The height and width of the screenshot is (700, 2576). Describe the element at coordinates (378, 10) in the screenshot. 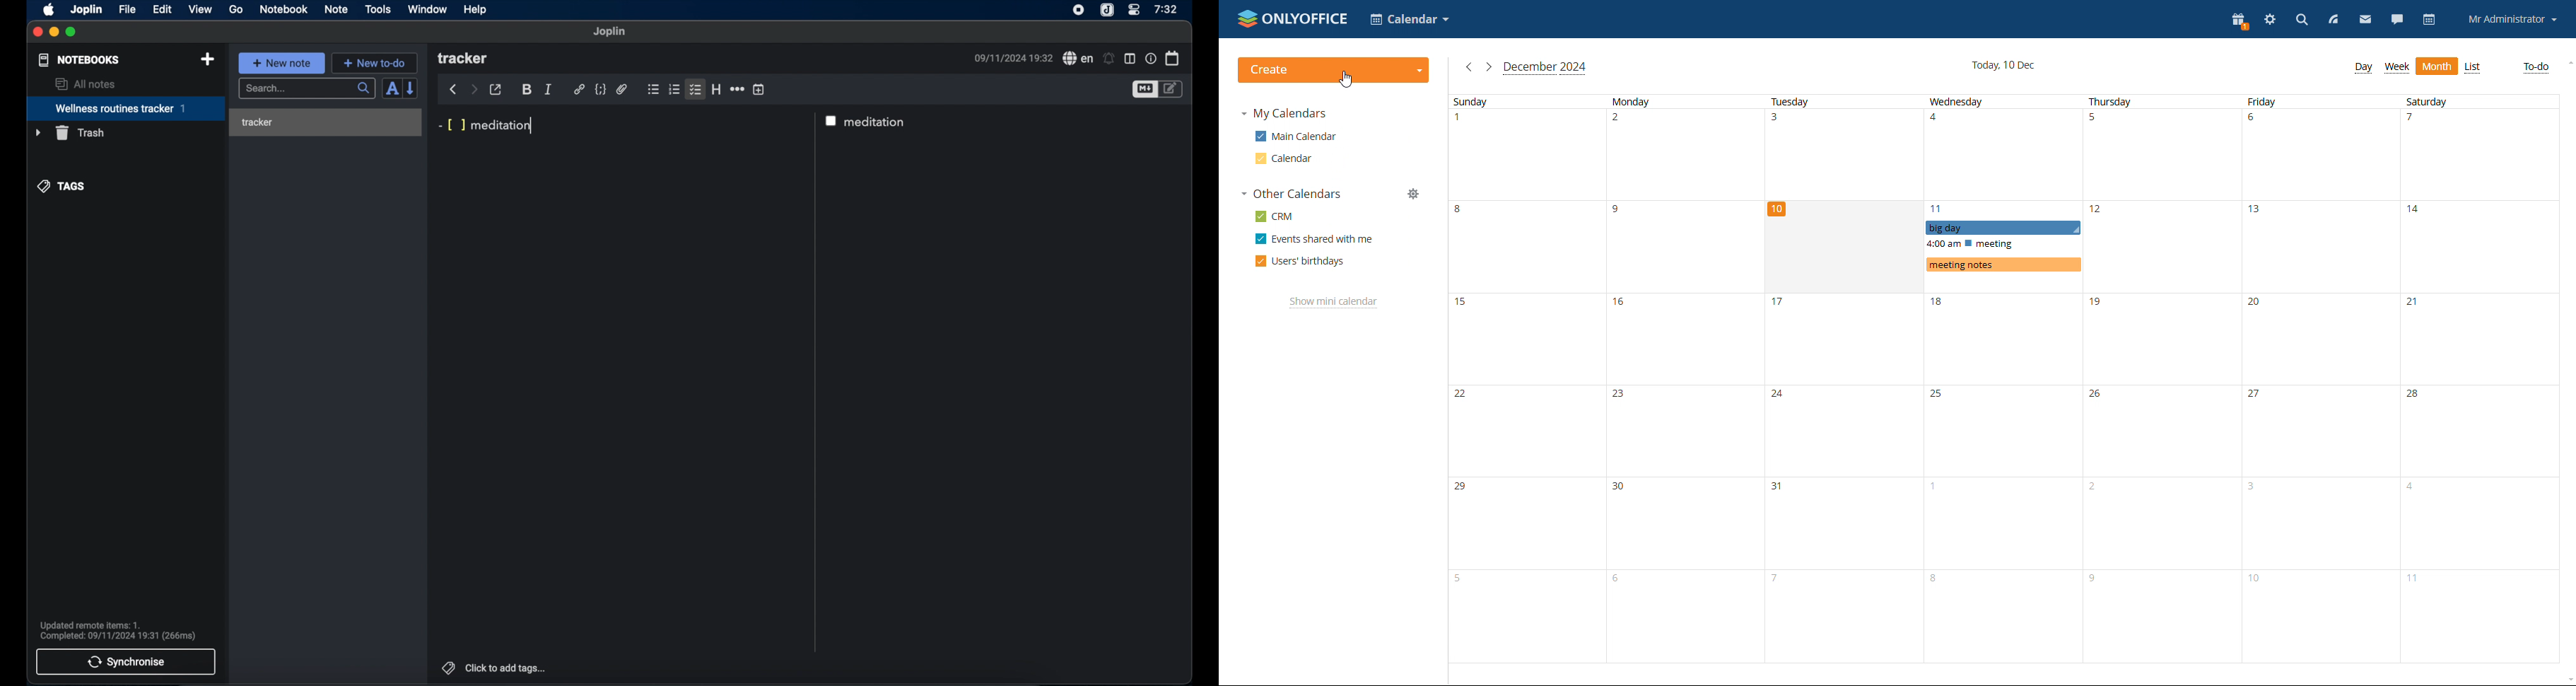

I see `tools` at that location.